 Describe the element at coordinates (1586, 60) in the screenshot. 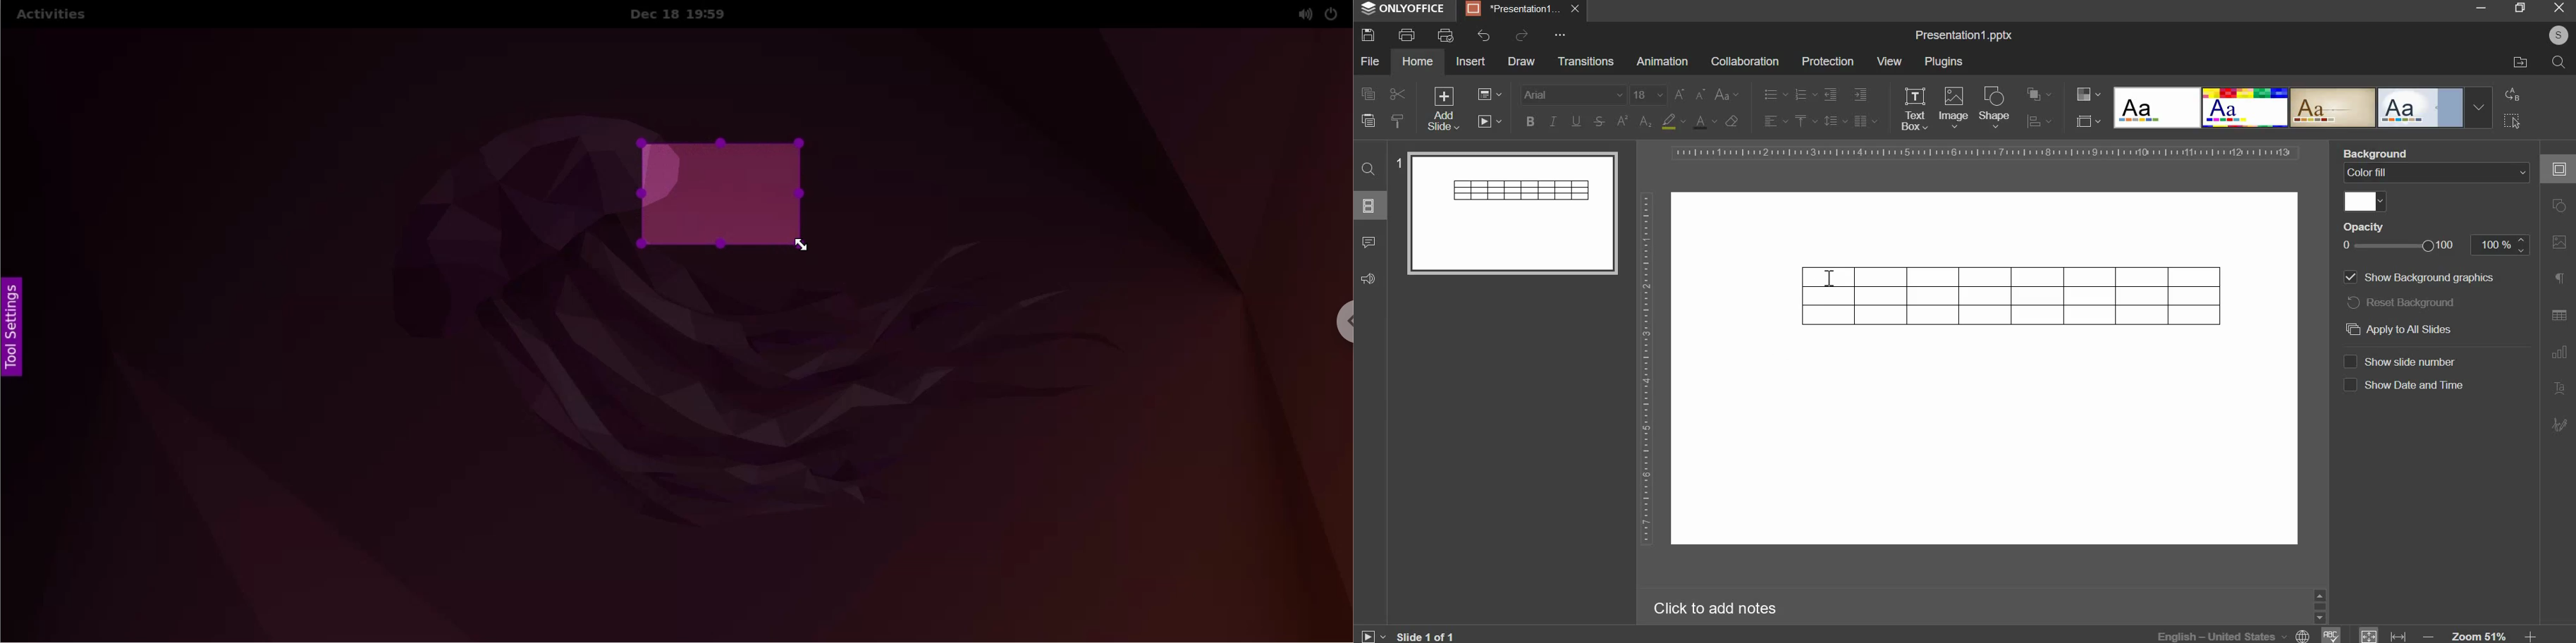

I see `transitions` at that location.